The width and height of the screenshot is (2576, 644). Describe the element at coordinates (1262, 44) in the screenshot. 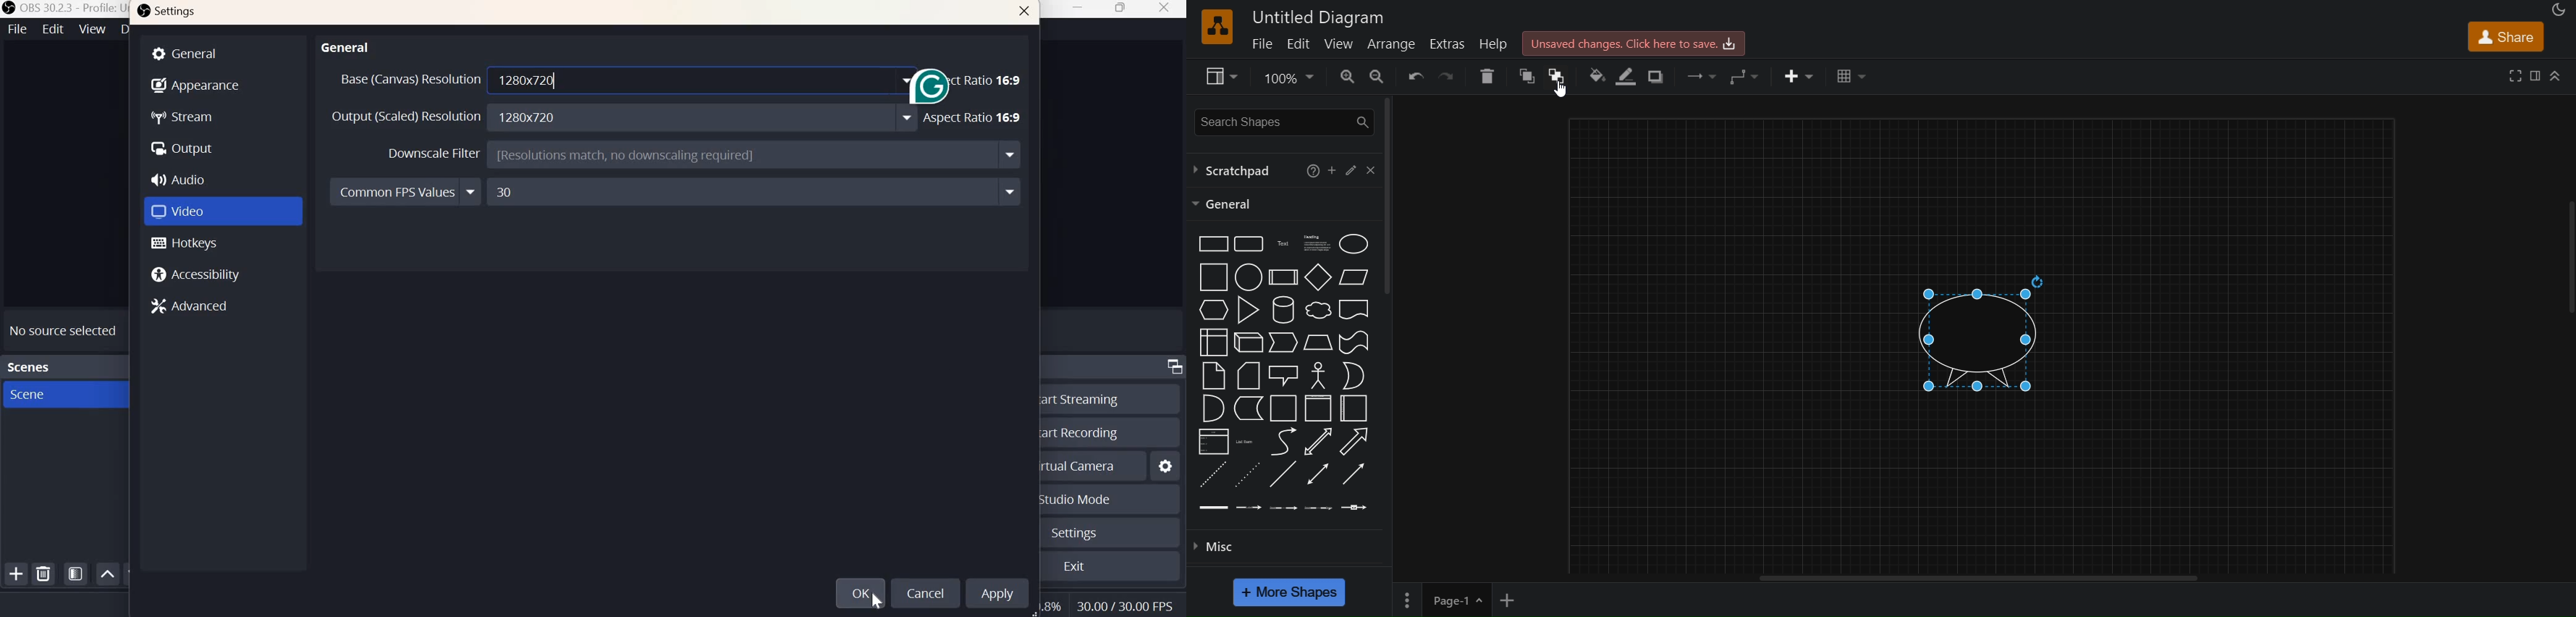

I see `file` at that location.